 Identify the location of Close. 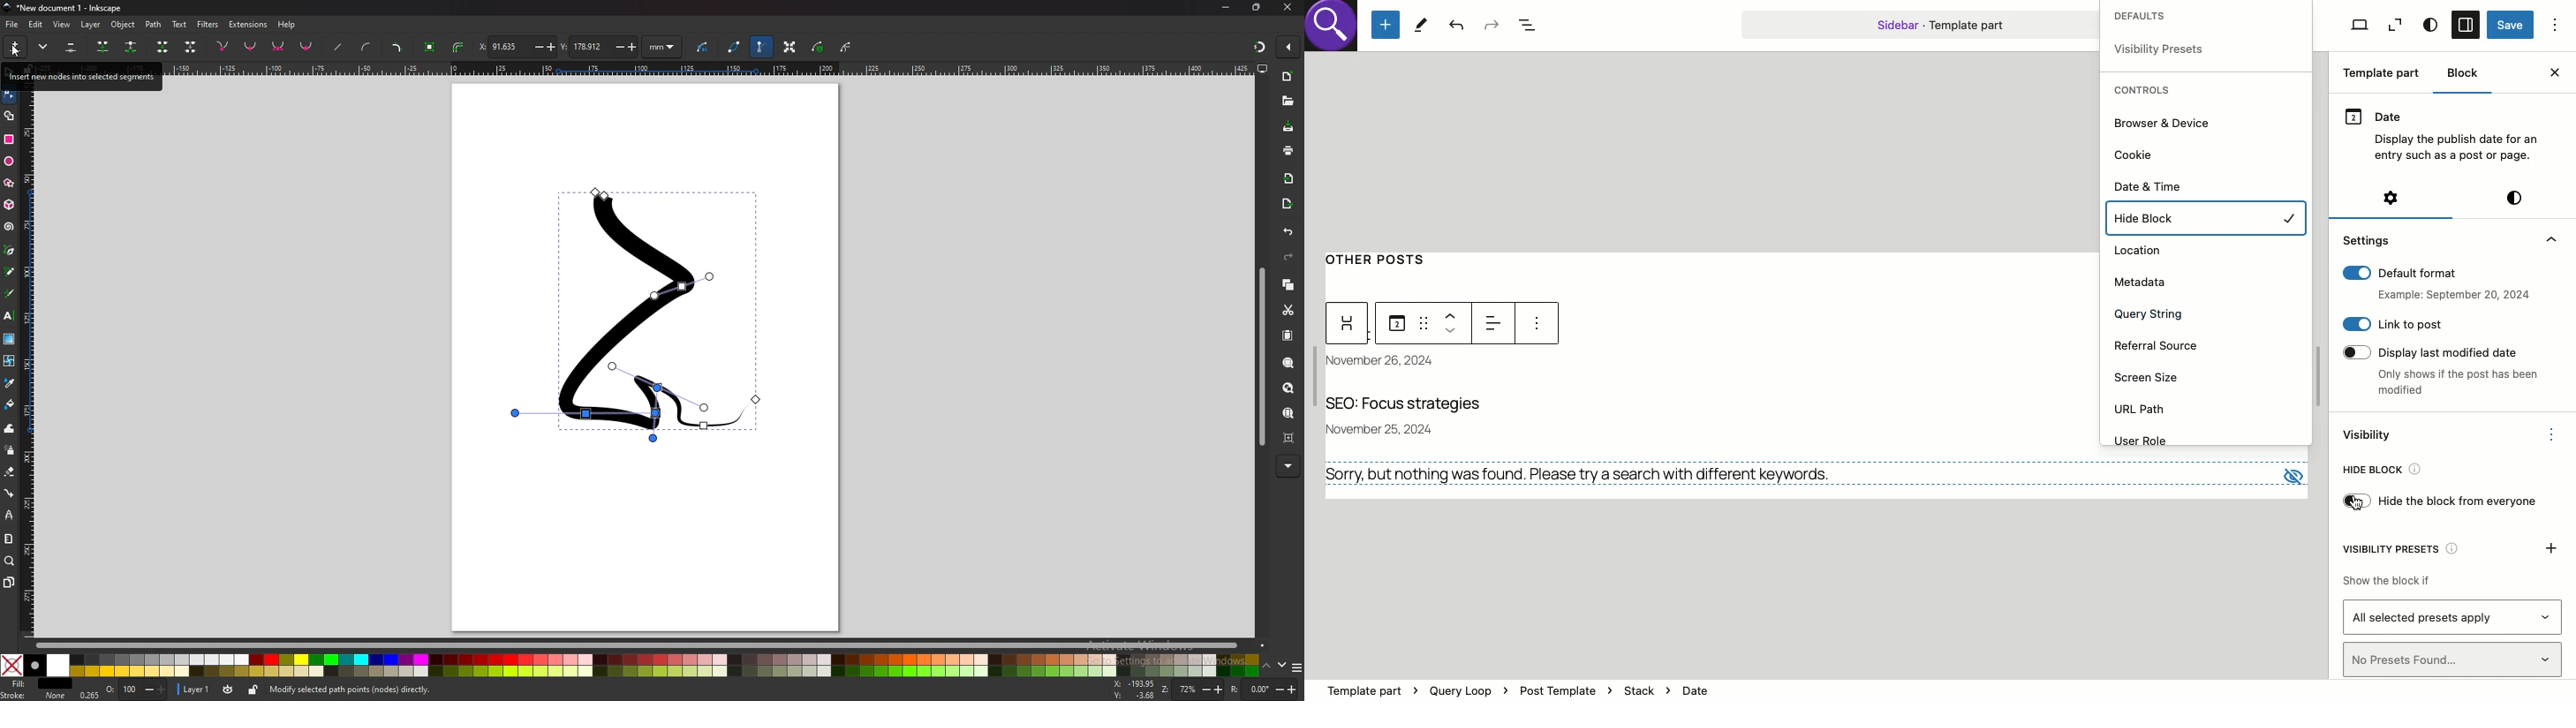
(2554, 72).